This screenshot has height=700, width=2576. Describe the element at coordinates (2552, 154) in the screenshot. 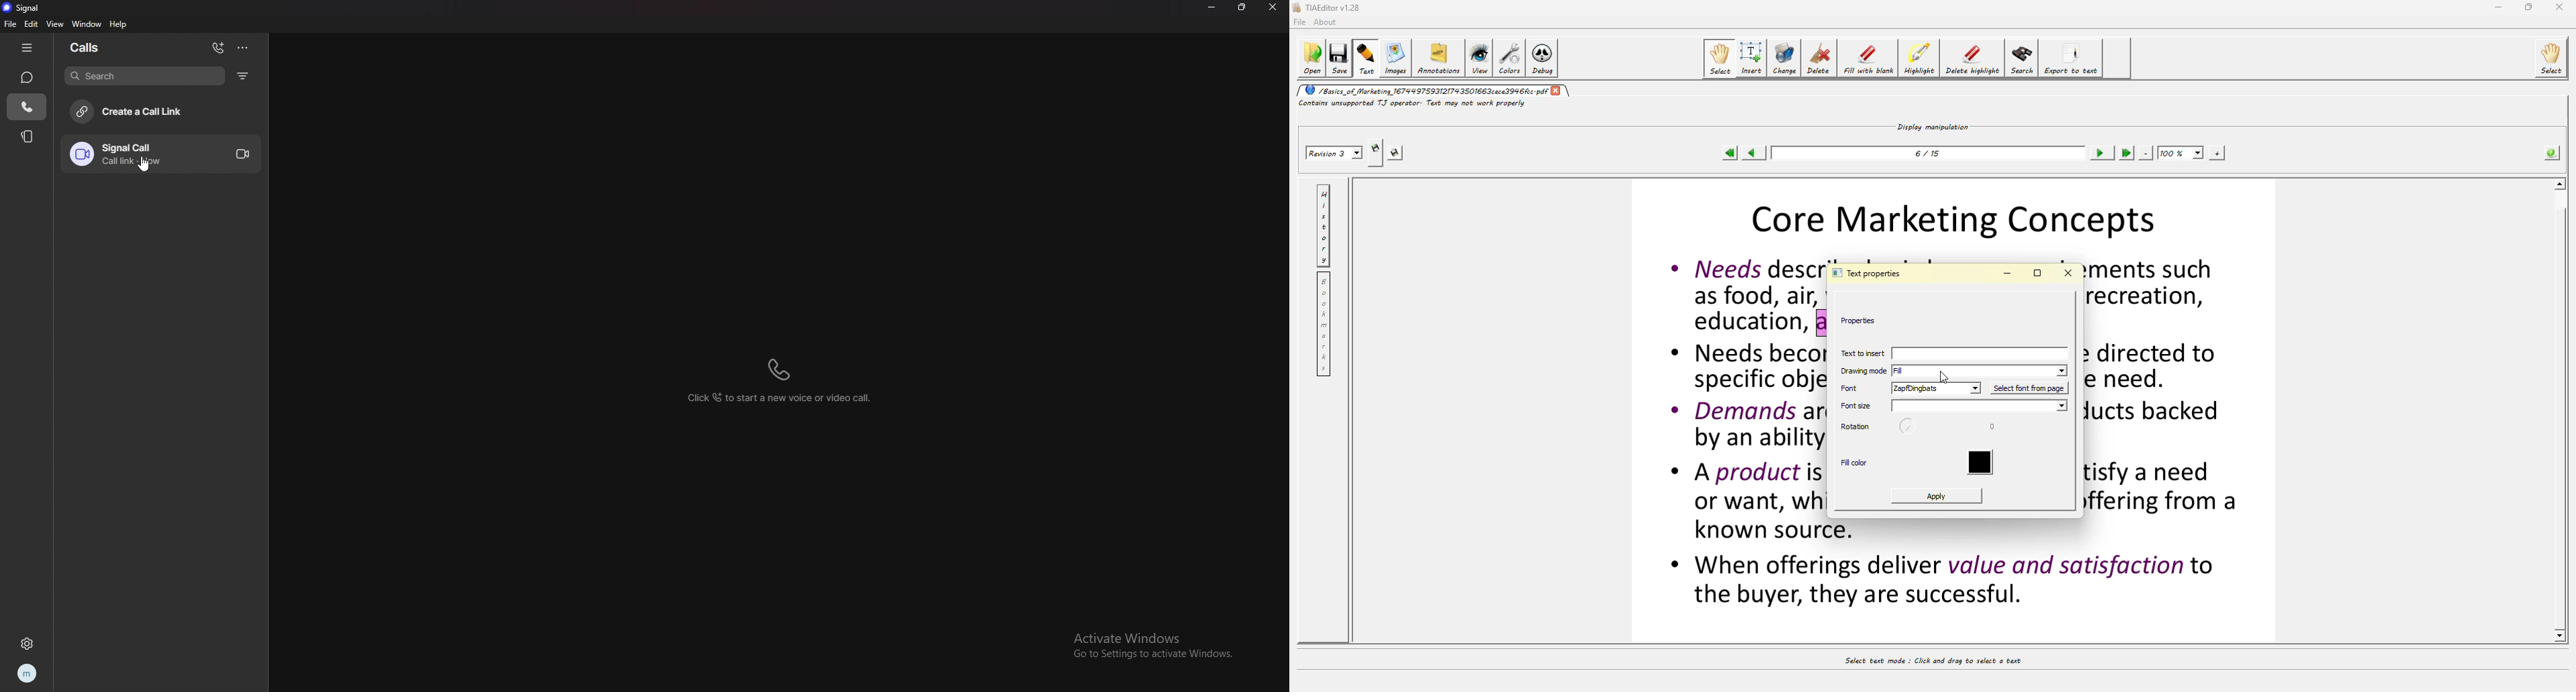

I see `info` at that location.